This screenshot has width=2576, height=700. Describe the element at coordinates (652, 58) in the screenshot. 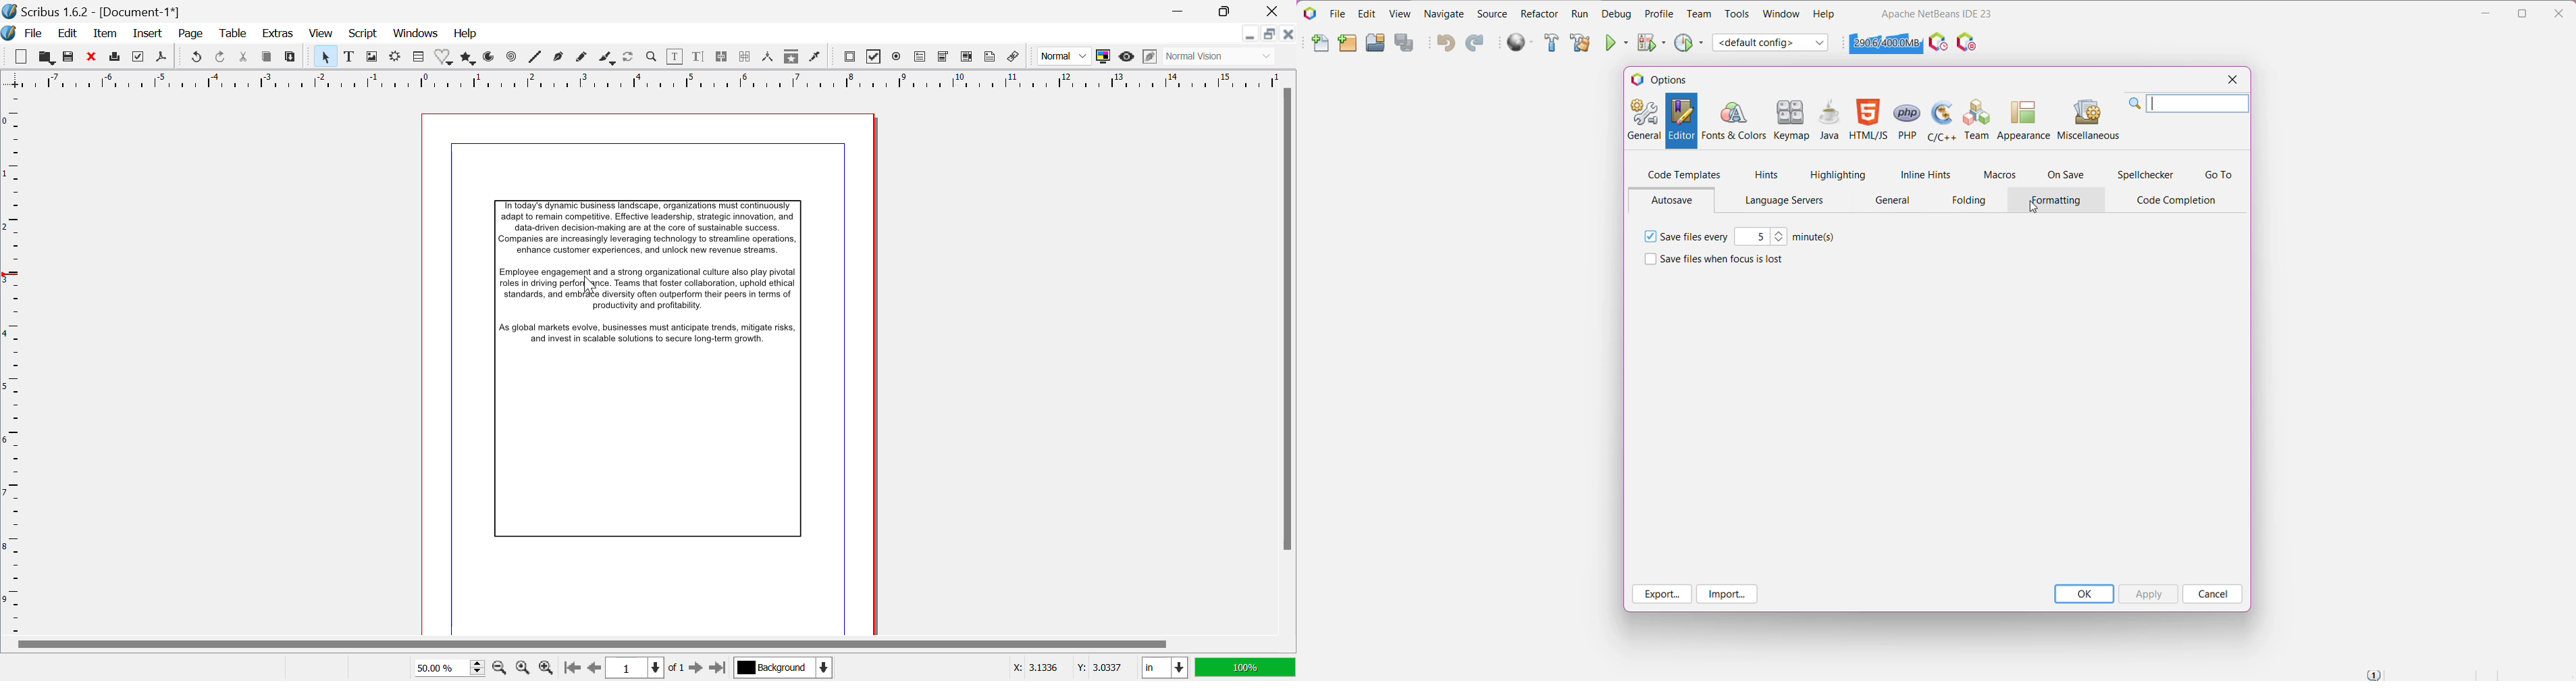

I see `Zoom` at that location.